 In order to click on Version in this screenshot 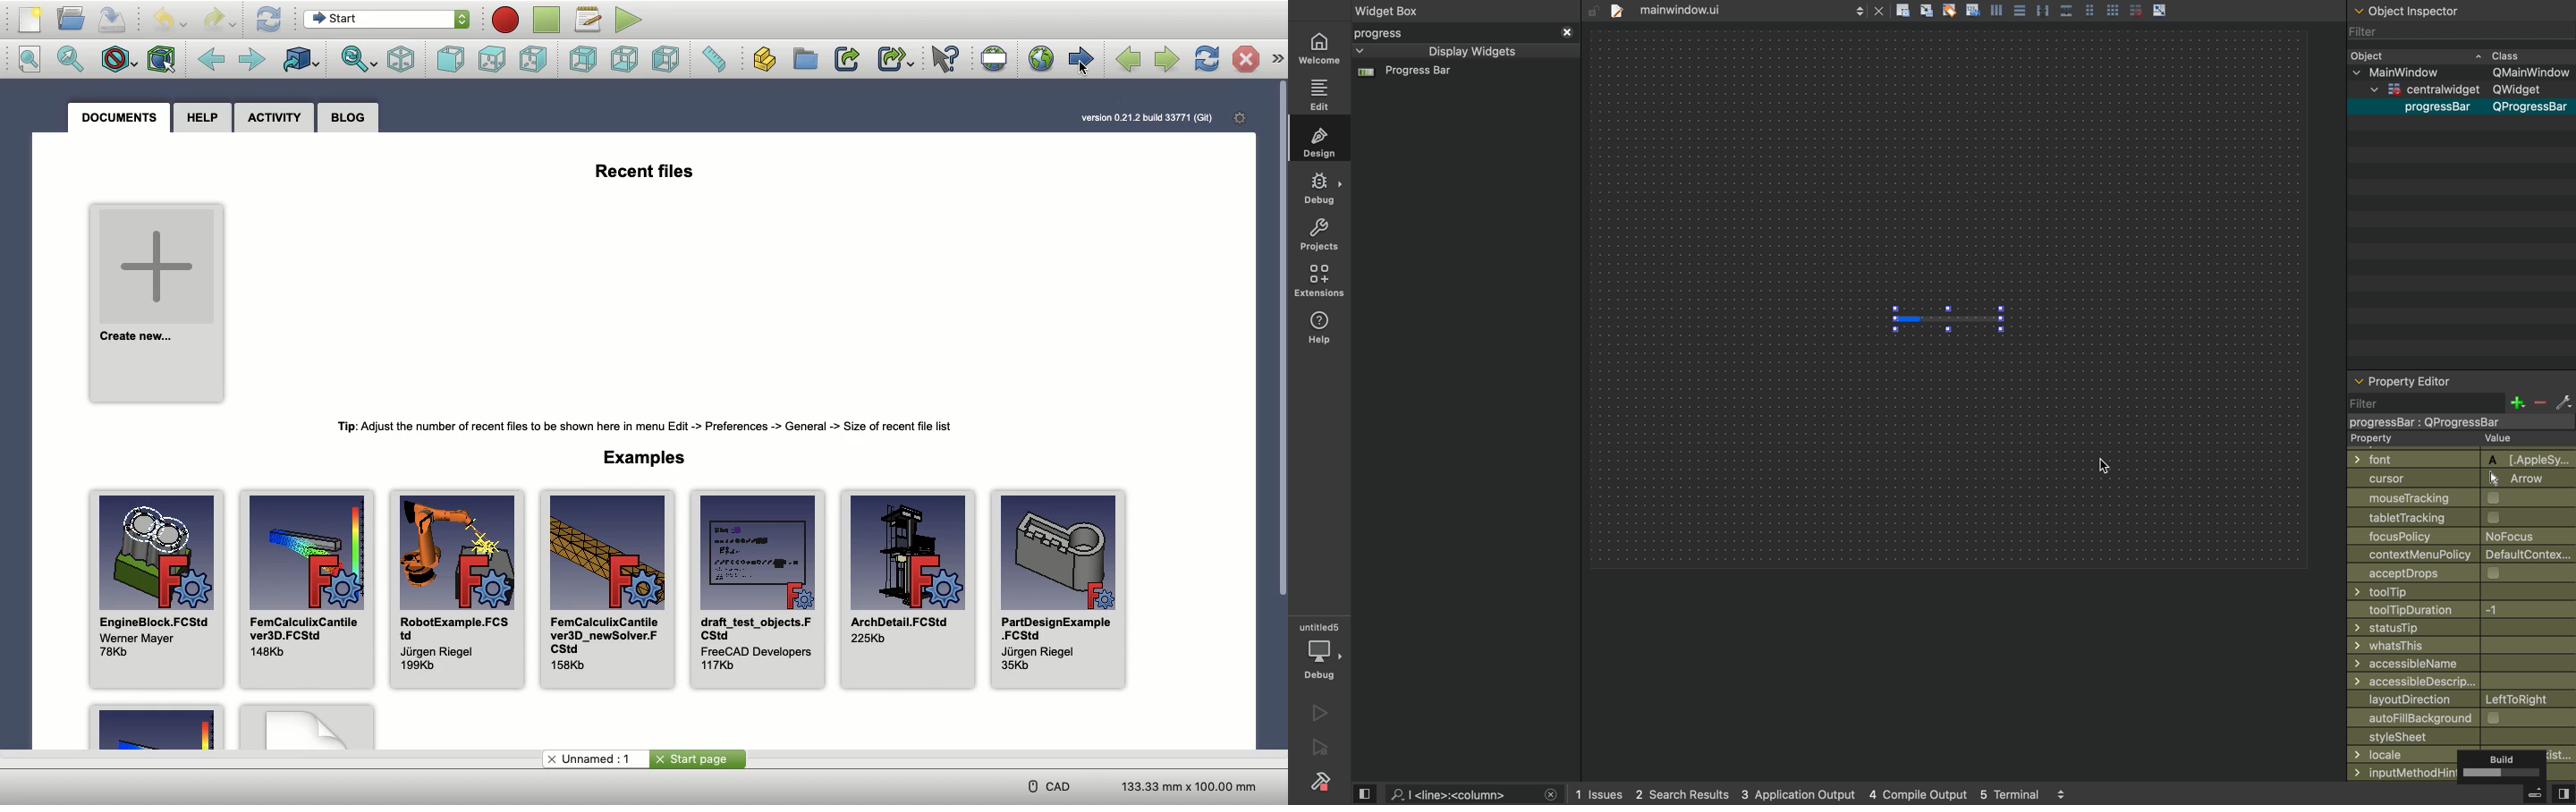, I will do `click(1148, 117)`.